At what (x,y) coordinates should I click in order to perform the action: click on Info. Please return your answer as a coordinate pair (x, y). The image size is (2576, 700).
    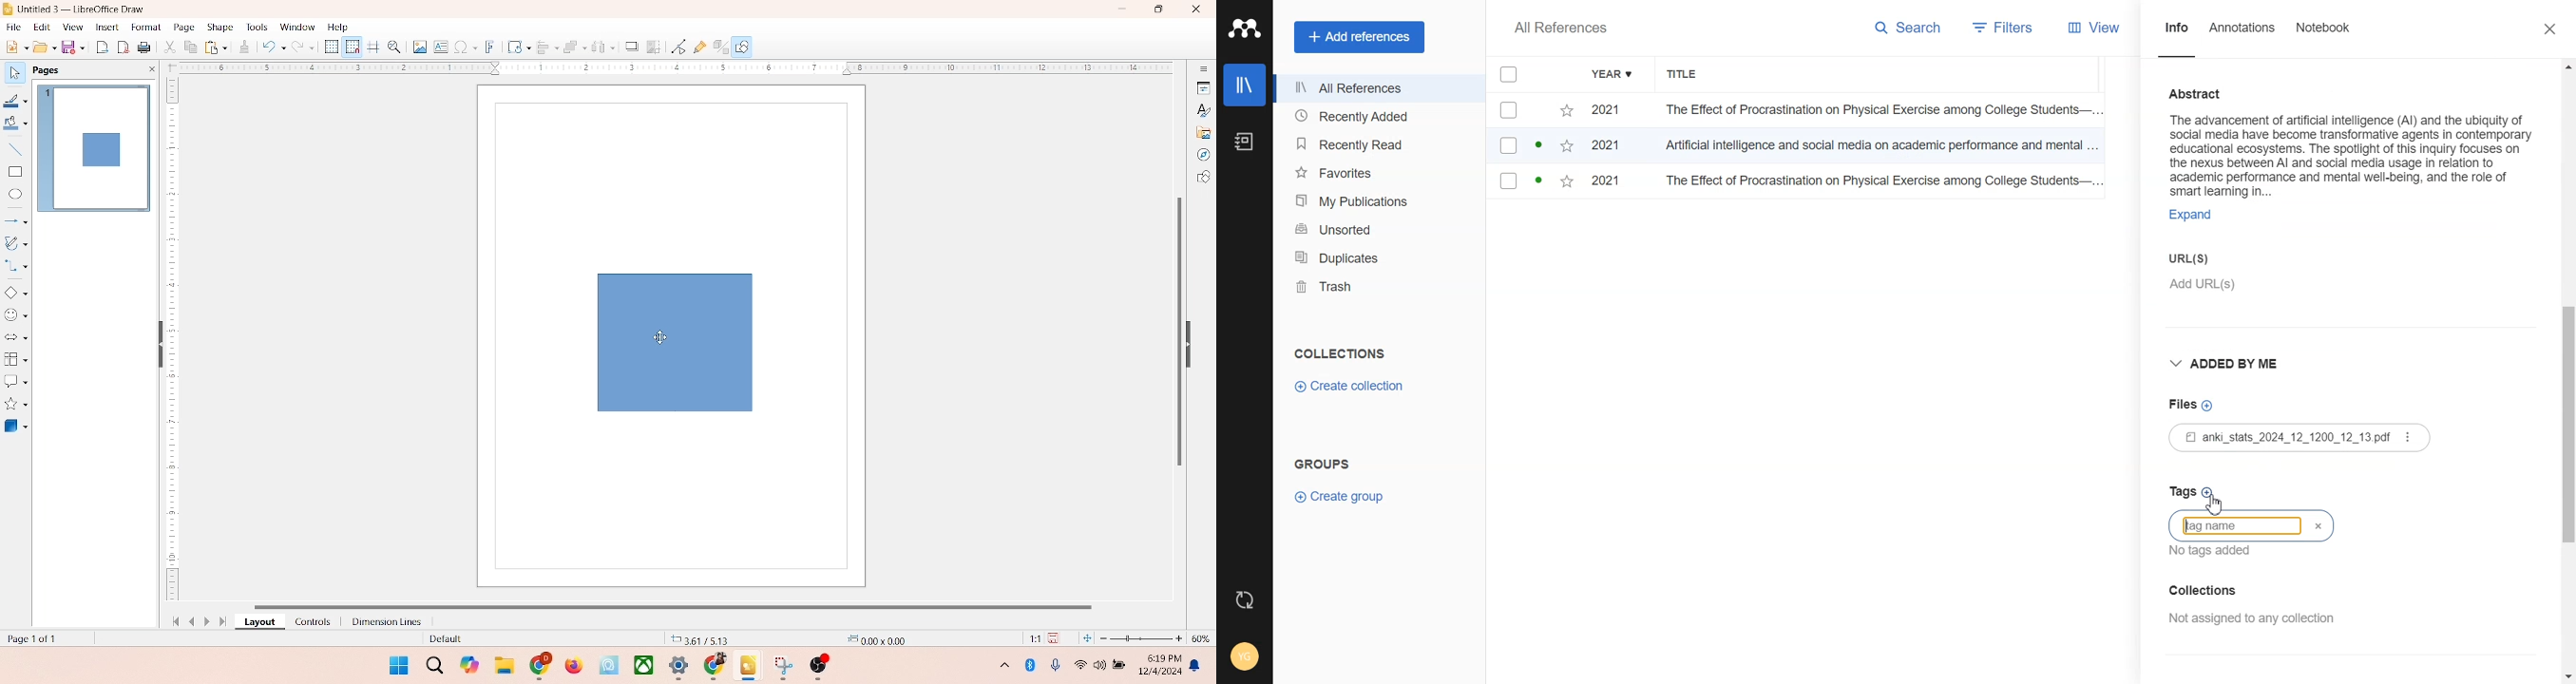
    Looking at the image, I should click on (2177, 35).